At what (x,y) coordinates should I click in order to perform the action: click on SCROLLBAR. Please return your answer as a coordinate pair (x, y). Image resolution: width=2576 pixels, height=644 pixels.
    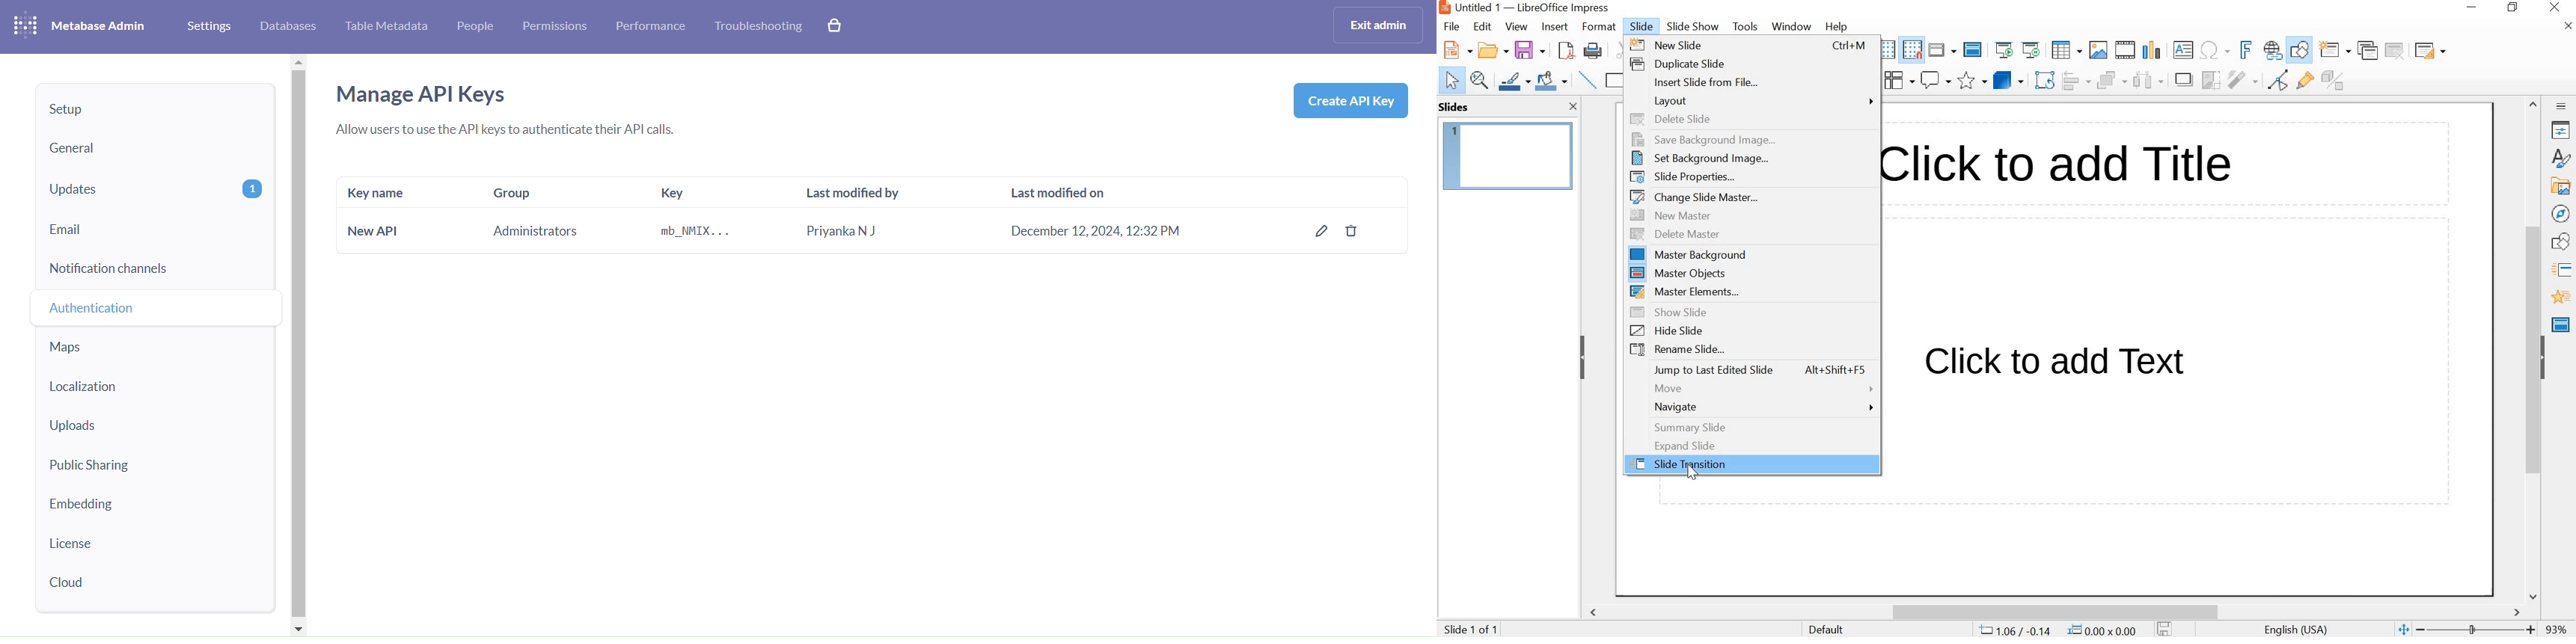
    Looking at the image, I should click on (2535, 349).